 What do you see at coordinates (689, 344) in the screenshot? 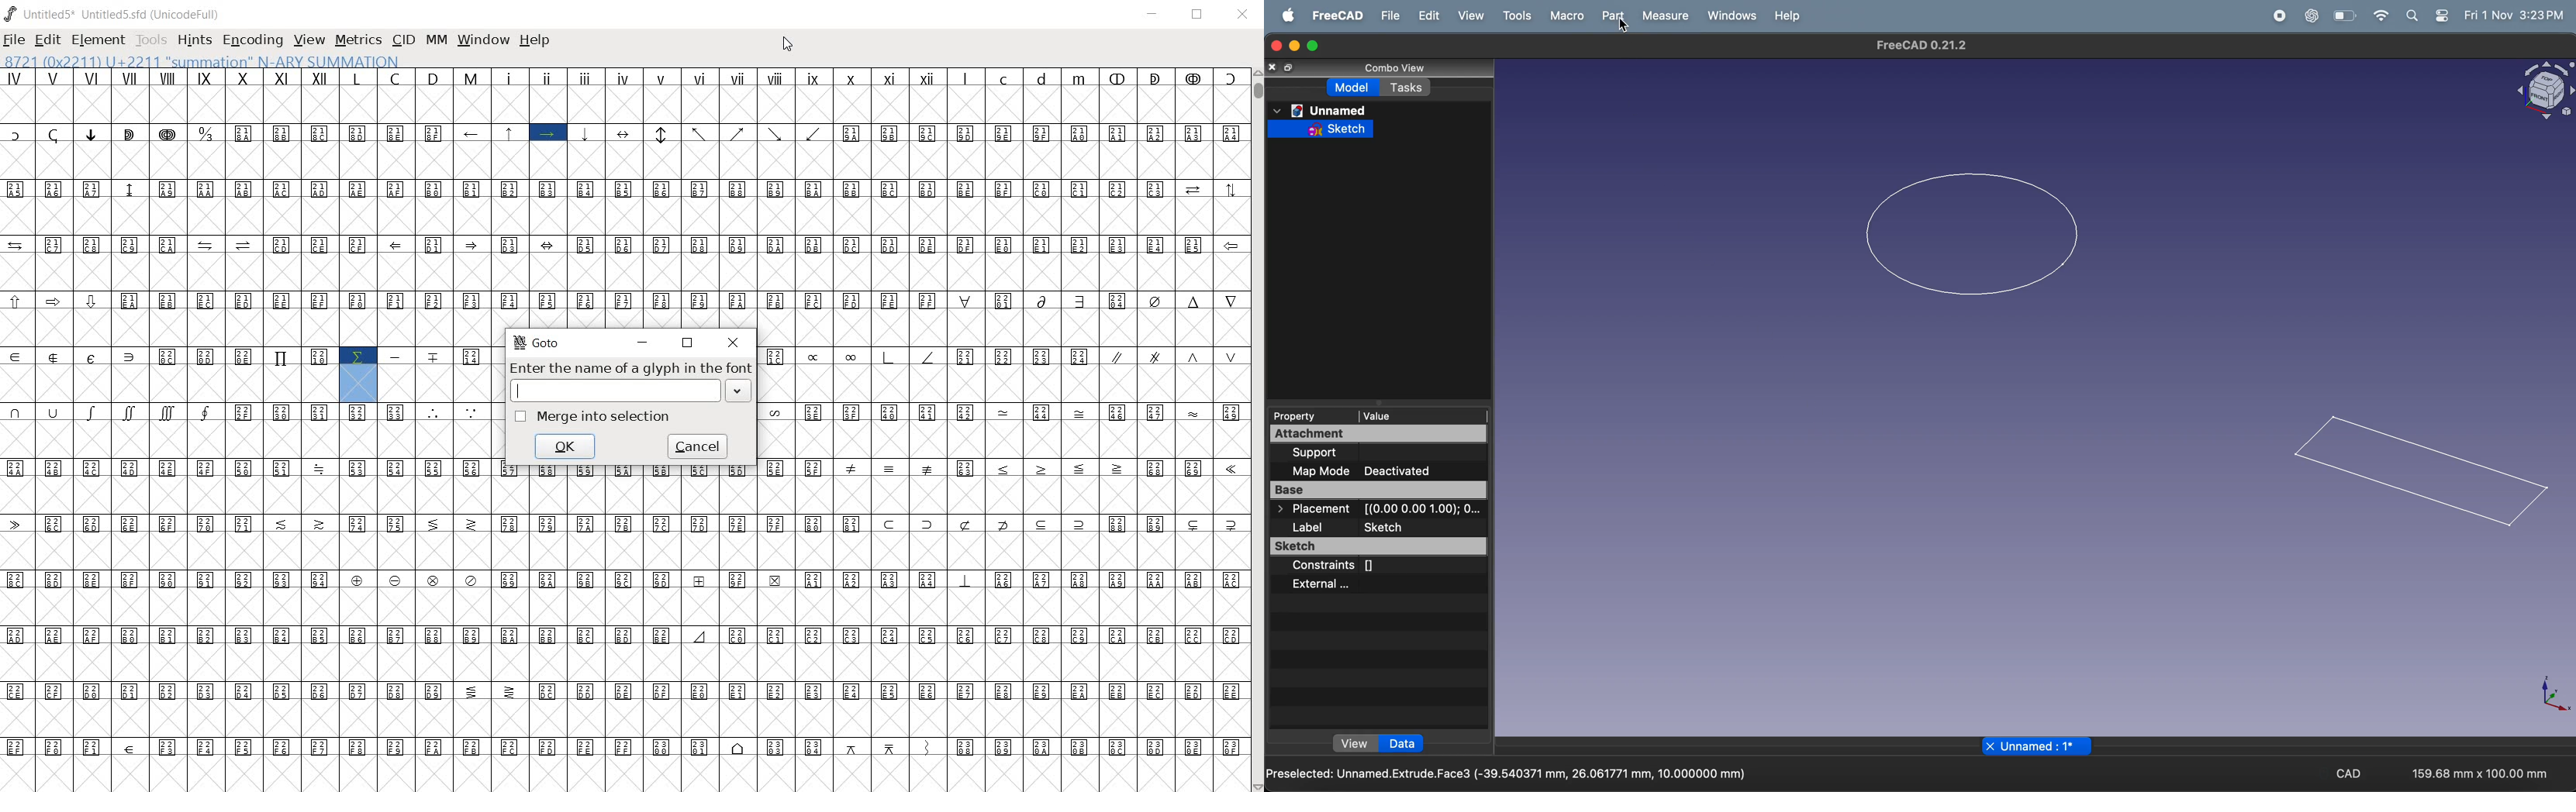
I see `restore` at bounding box center [689, 344].